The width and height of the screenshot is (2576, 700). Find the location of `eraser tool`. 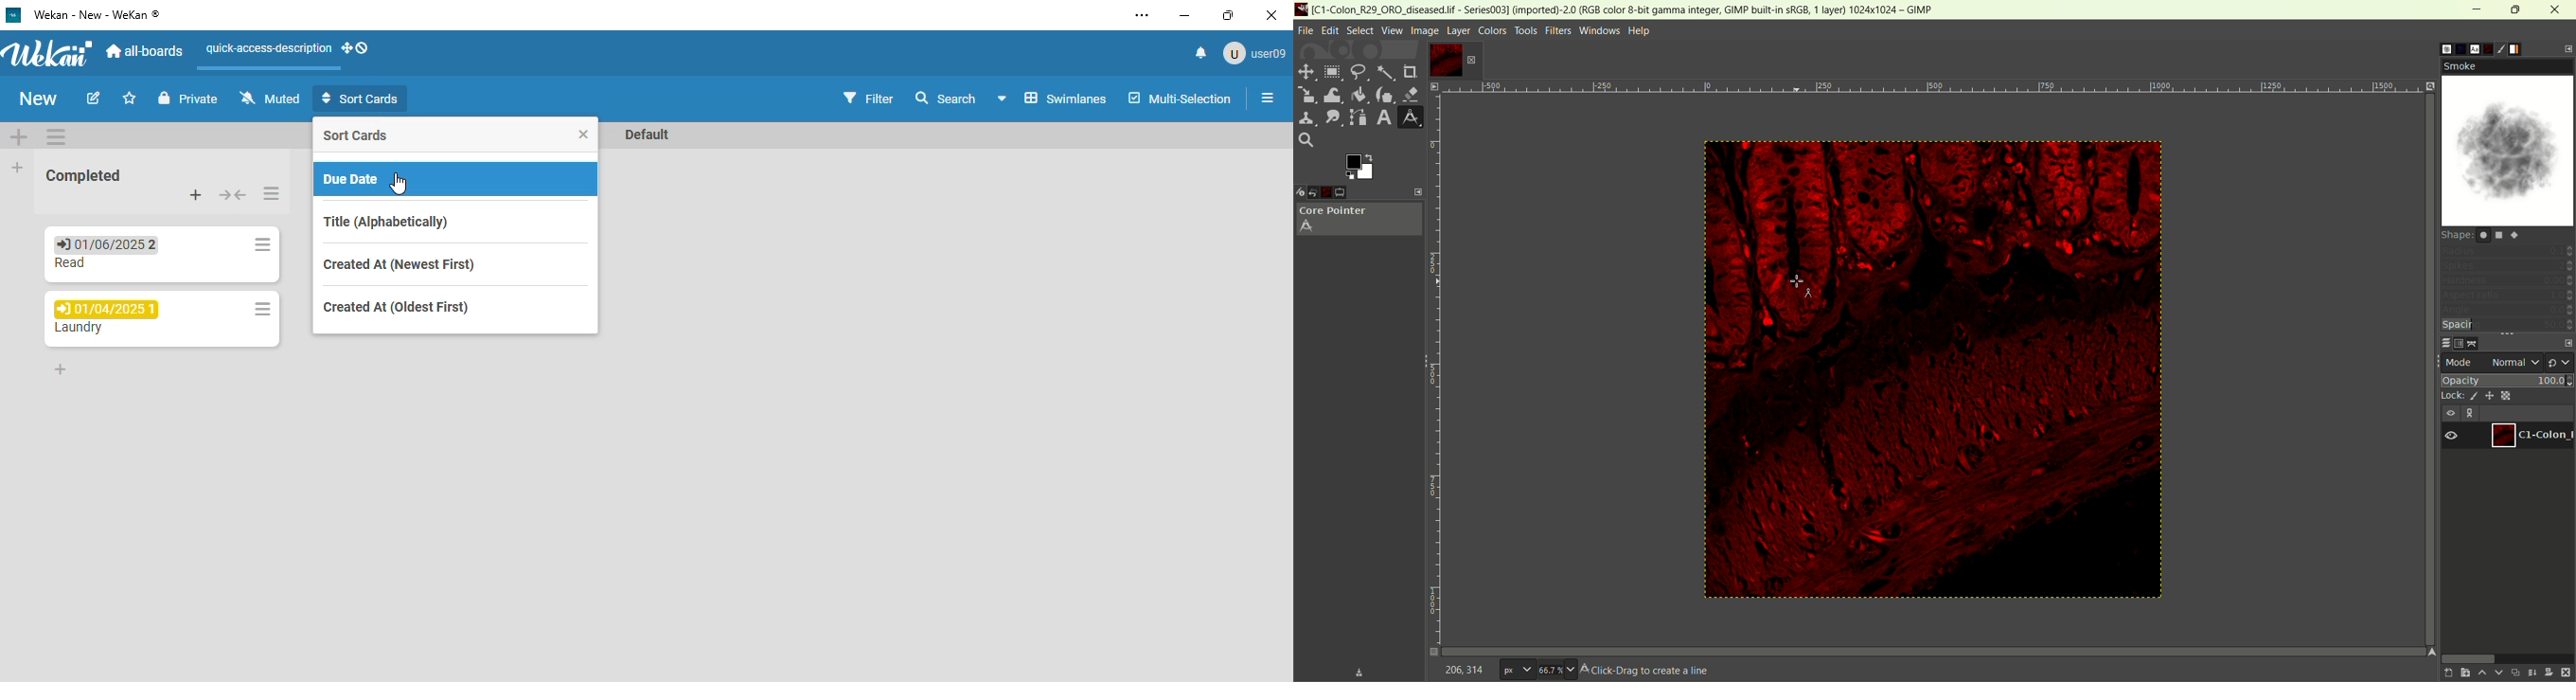

eraser tool is located at coordinates (1413, 93).